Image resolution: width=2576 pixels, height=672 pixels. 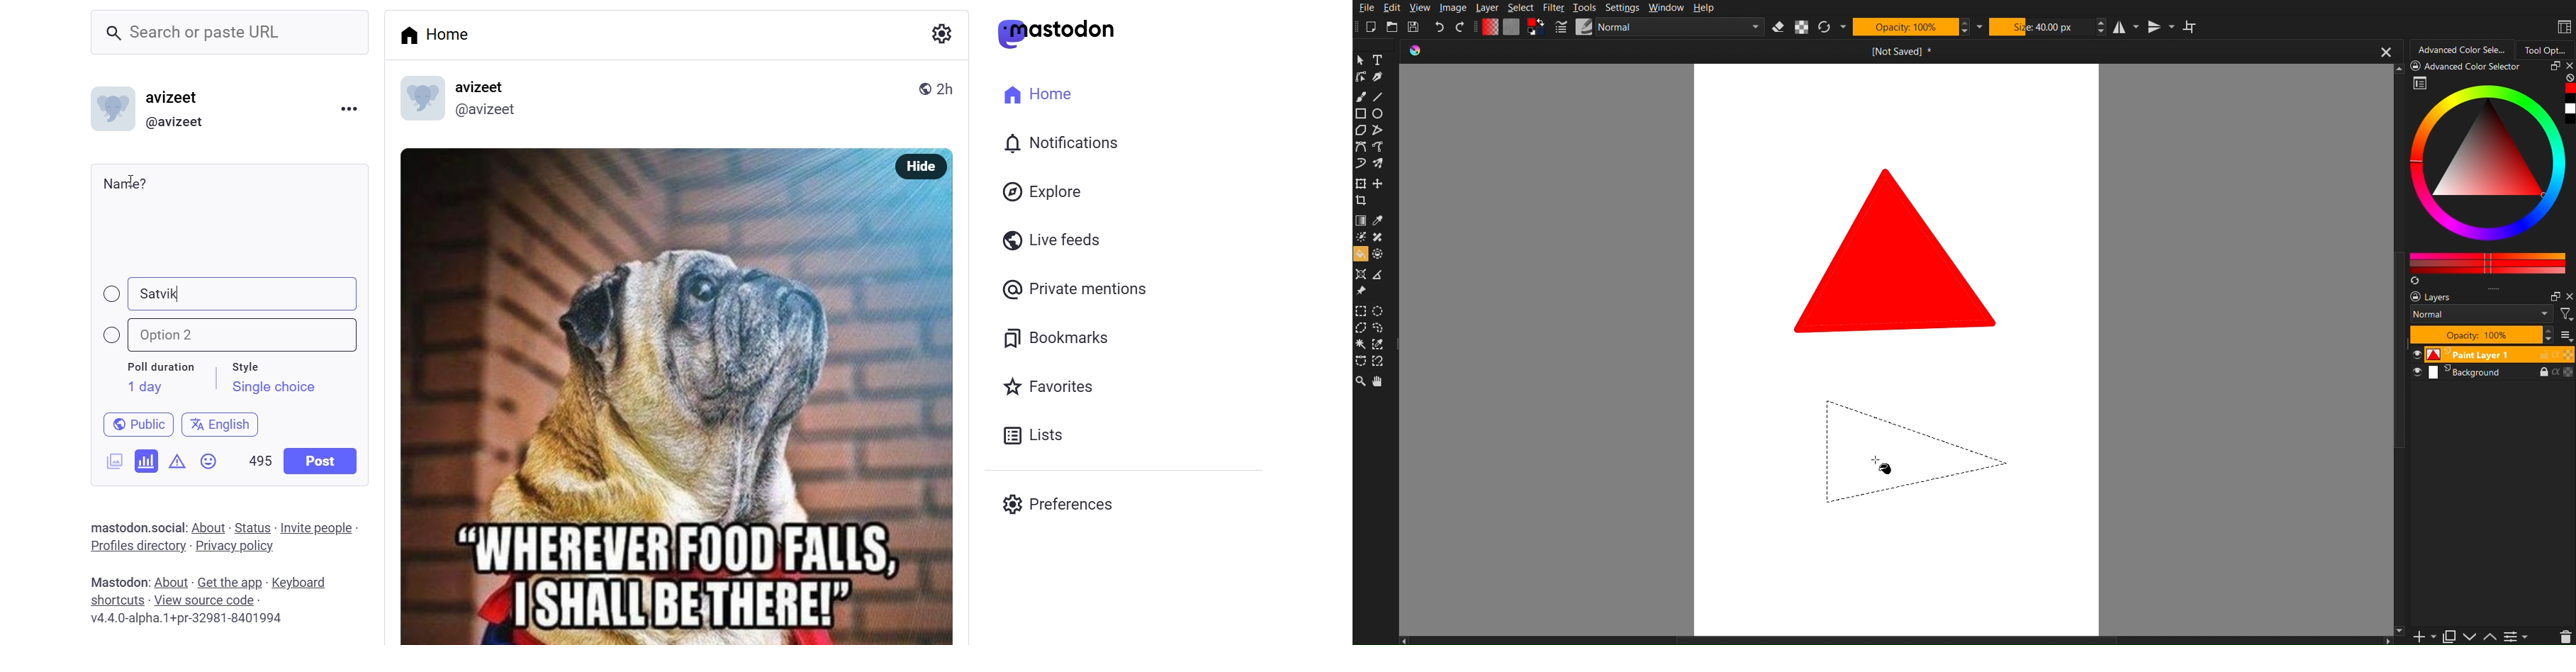 I want to click on Horizontal Scrollbar, so click(x=1899, y=639).